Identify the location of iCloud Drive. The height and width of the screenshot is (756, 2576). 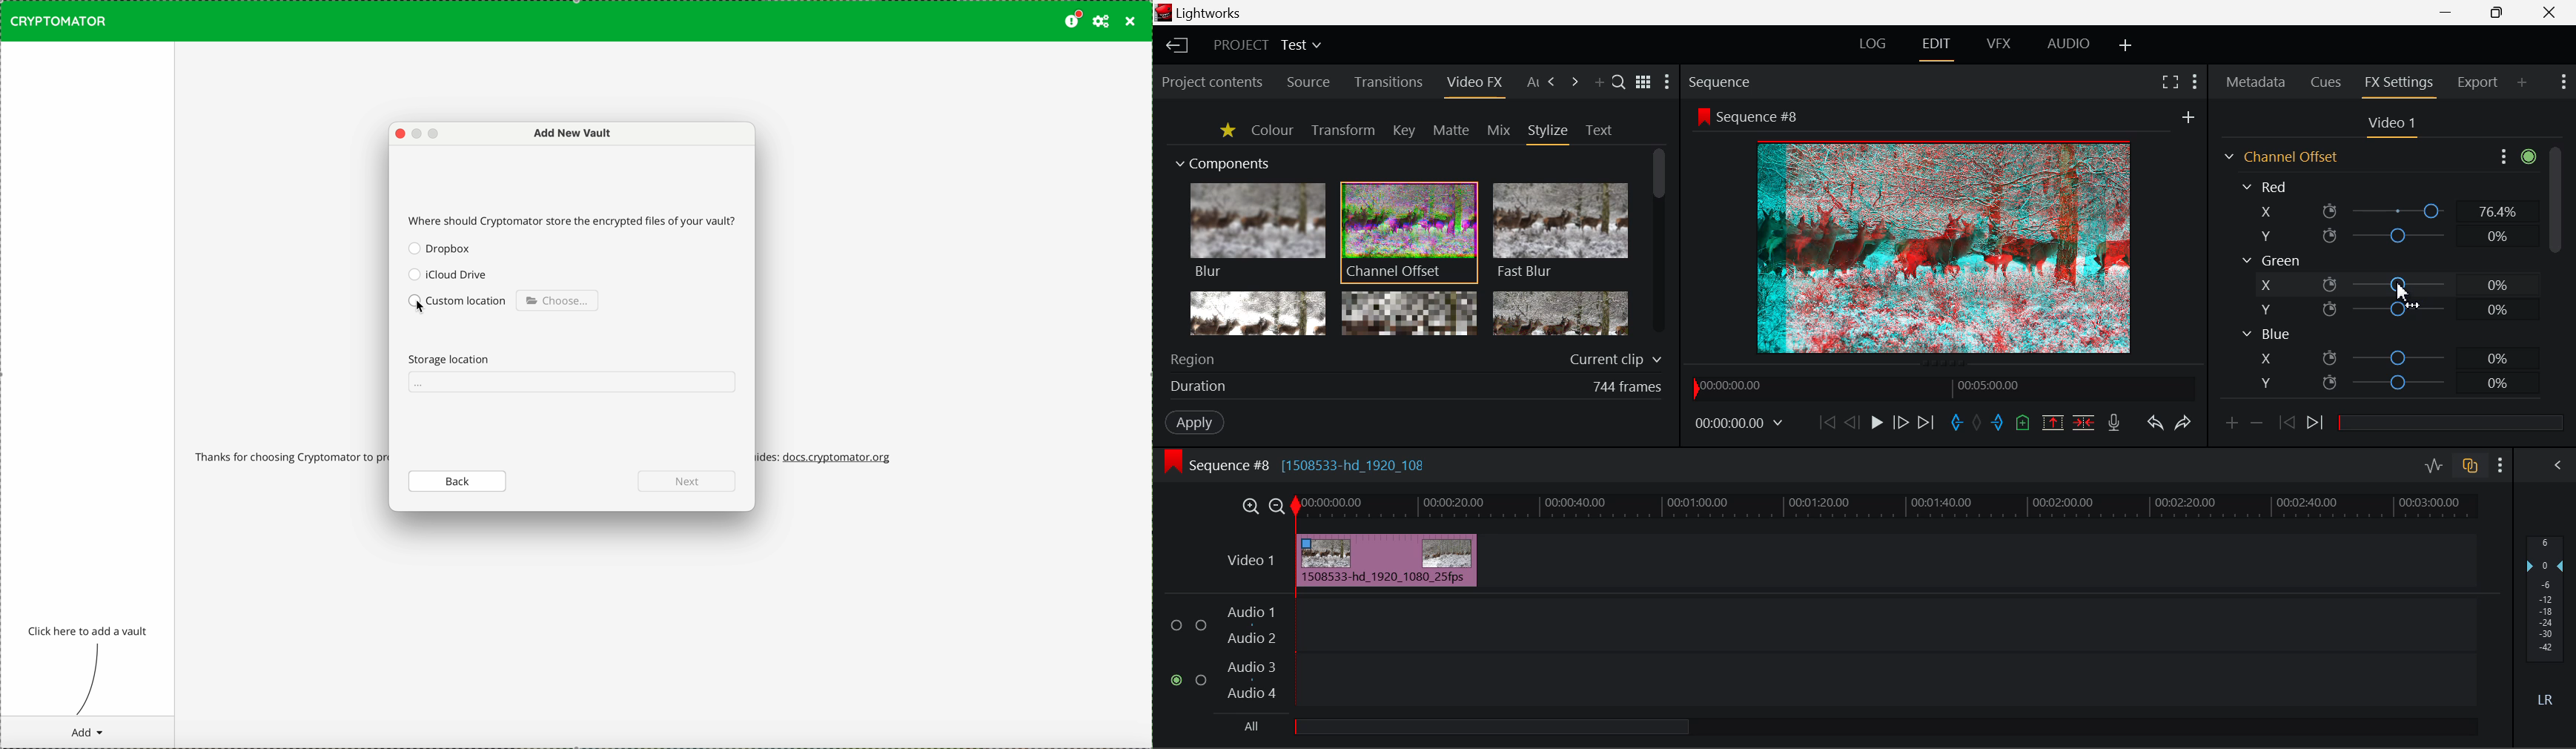
(448, 274).